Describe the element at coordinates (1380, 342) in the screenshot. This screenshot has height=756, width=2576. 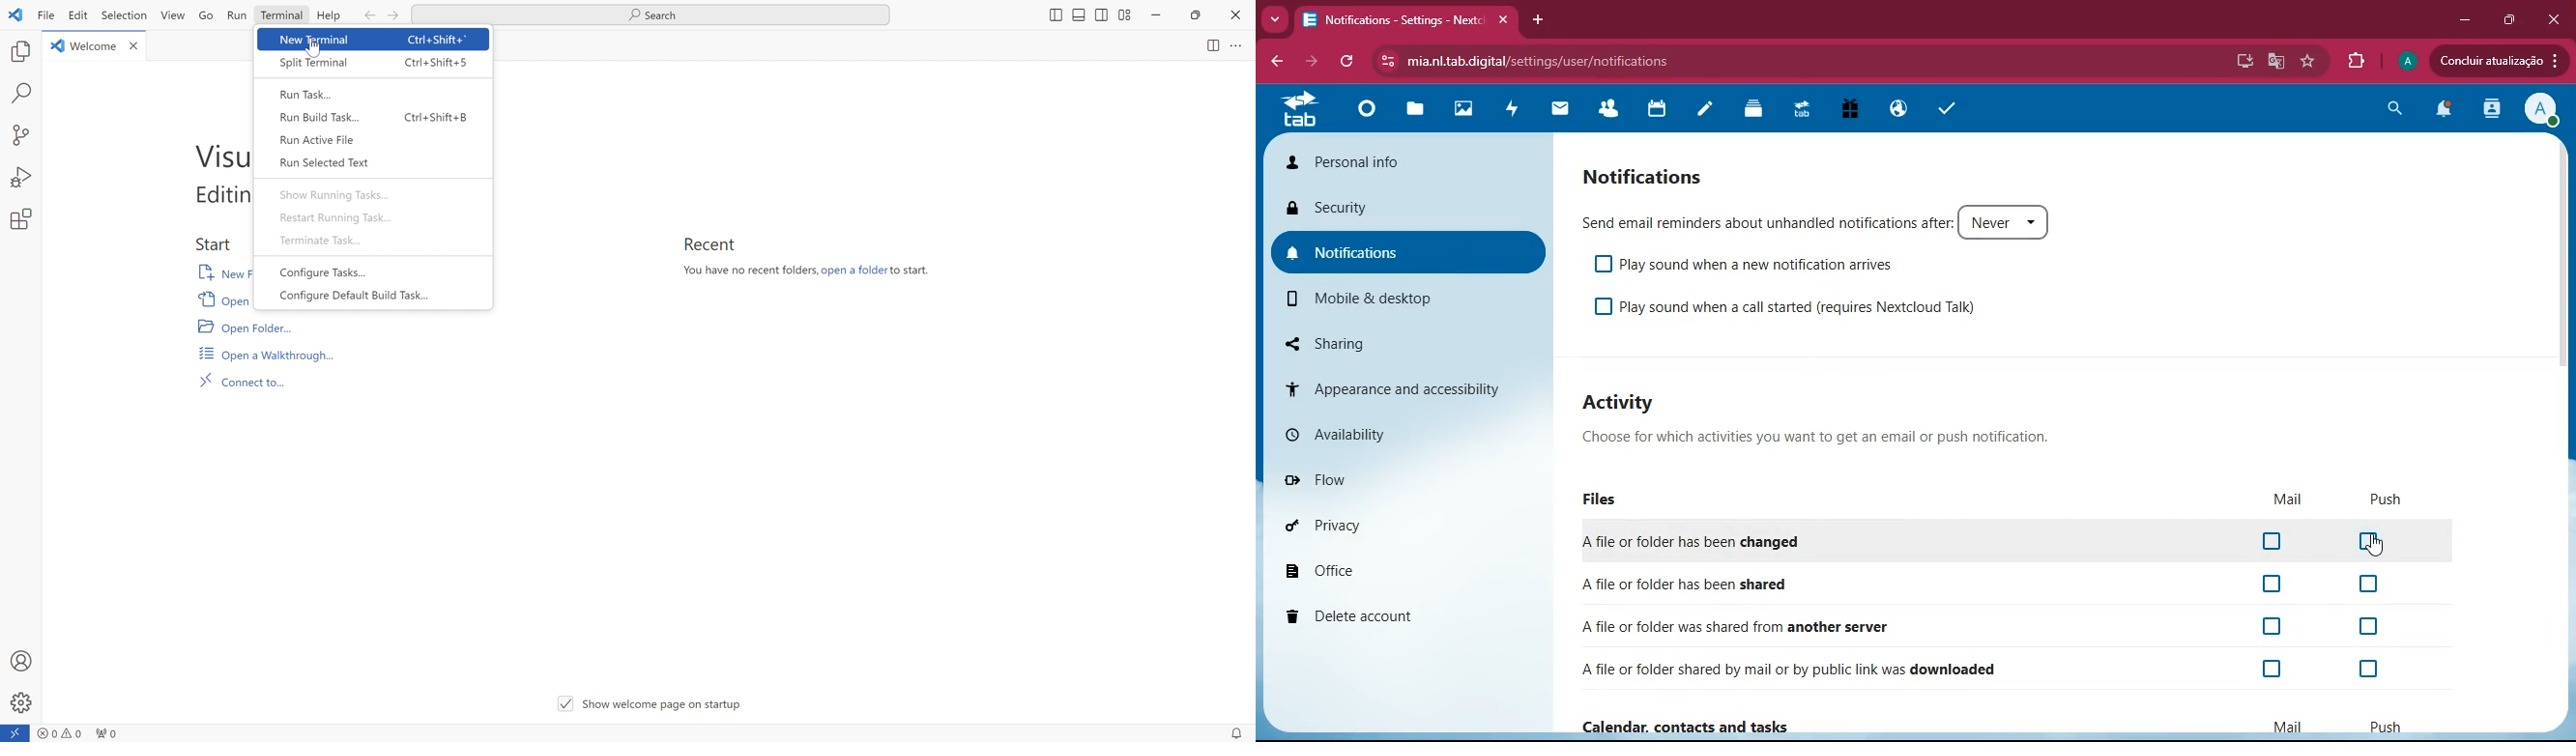
I see `sharing` at that location.